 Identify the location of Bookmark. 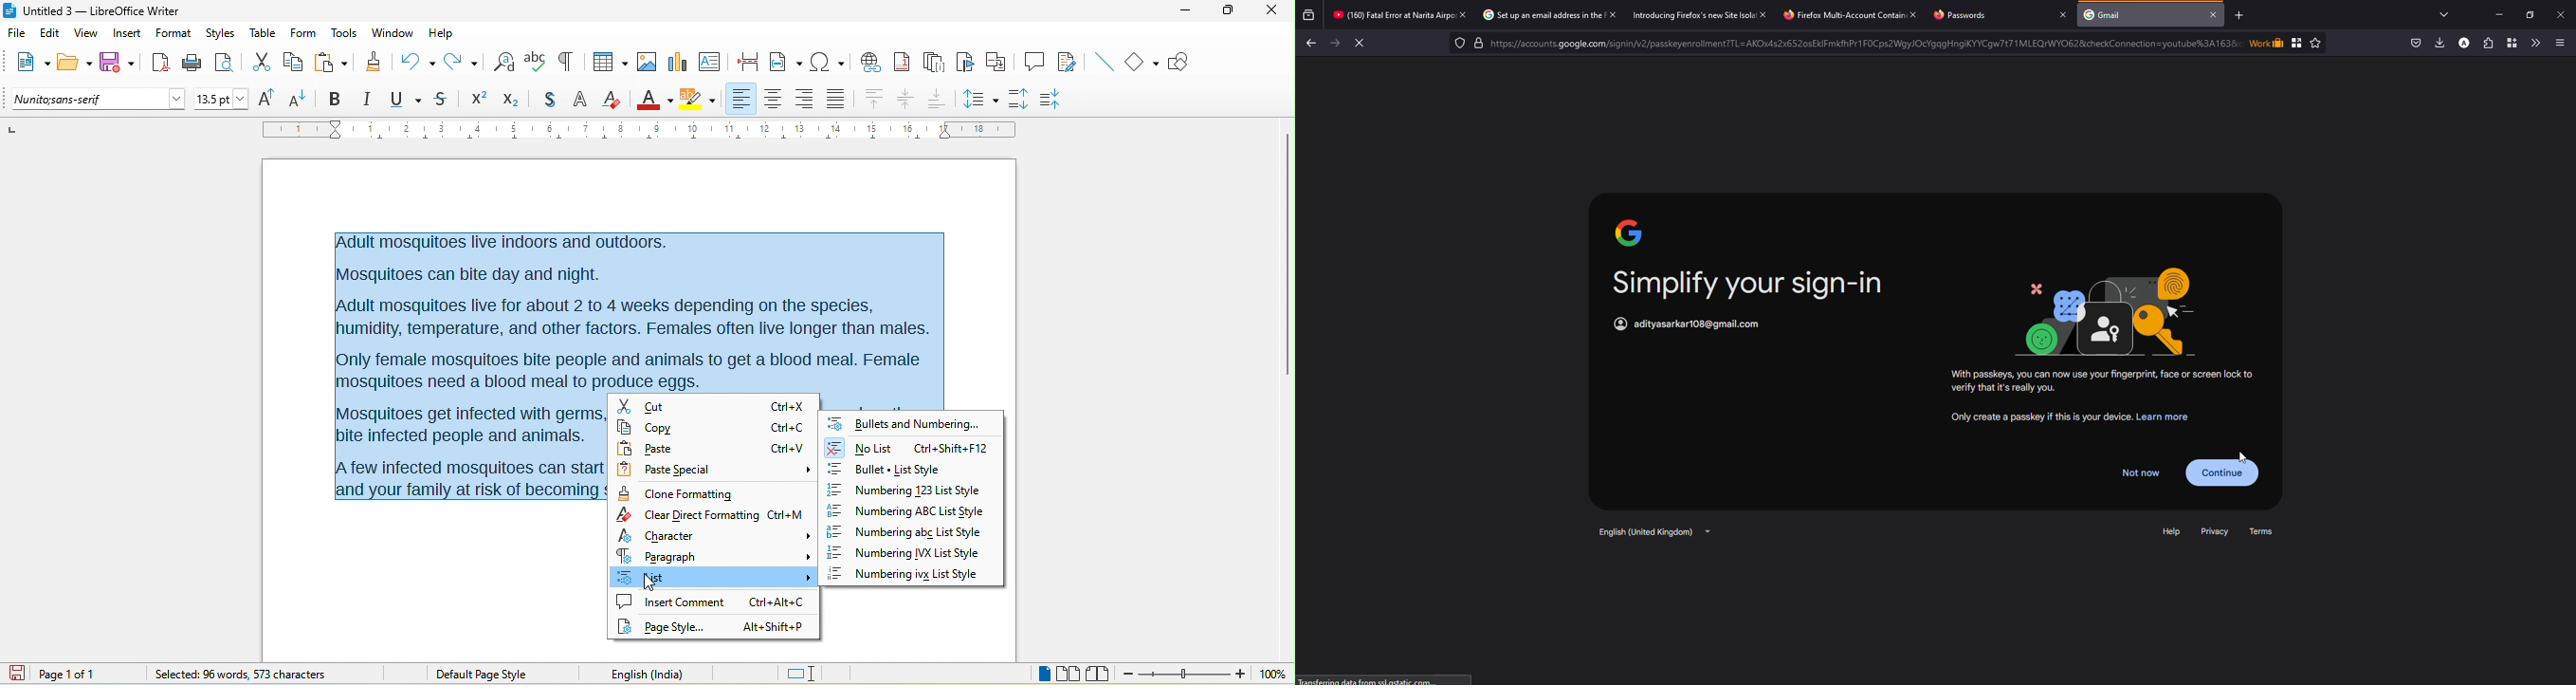
(2298, 42).